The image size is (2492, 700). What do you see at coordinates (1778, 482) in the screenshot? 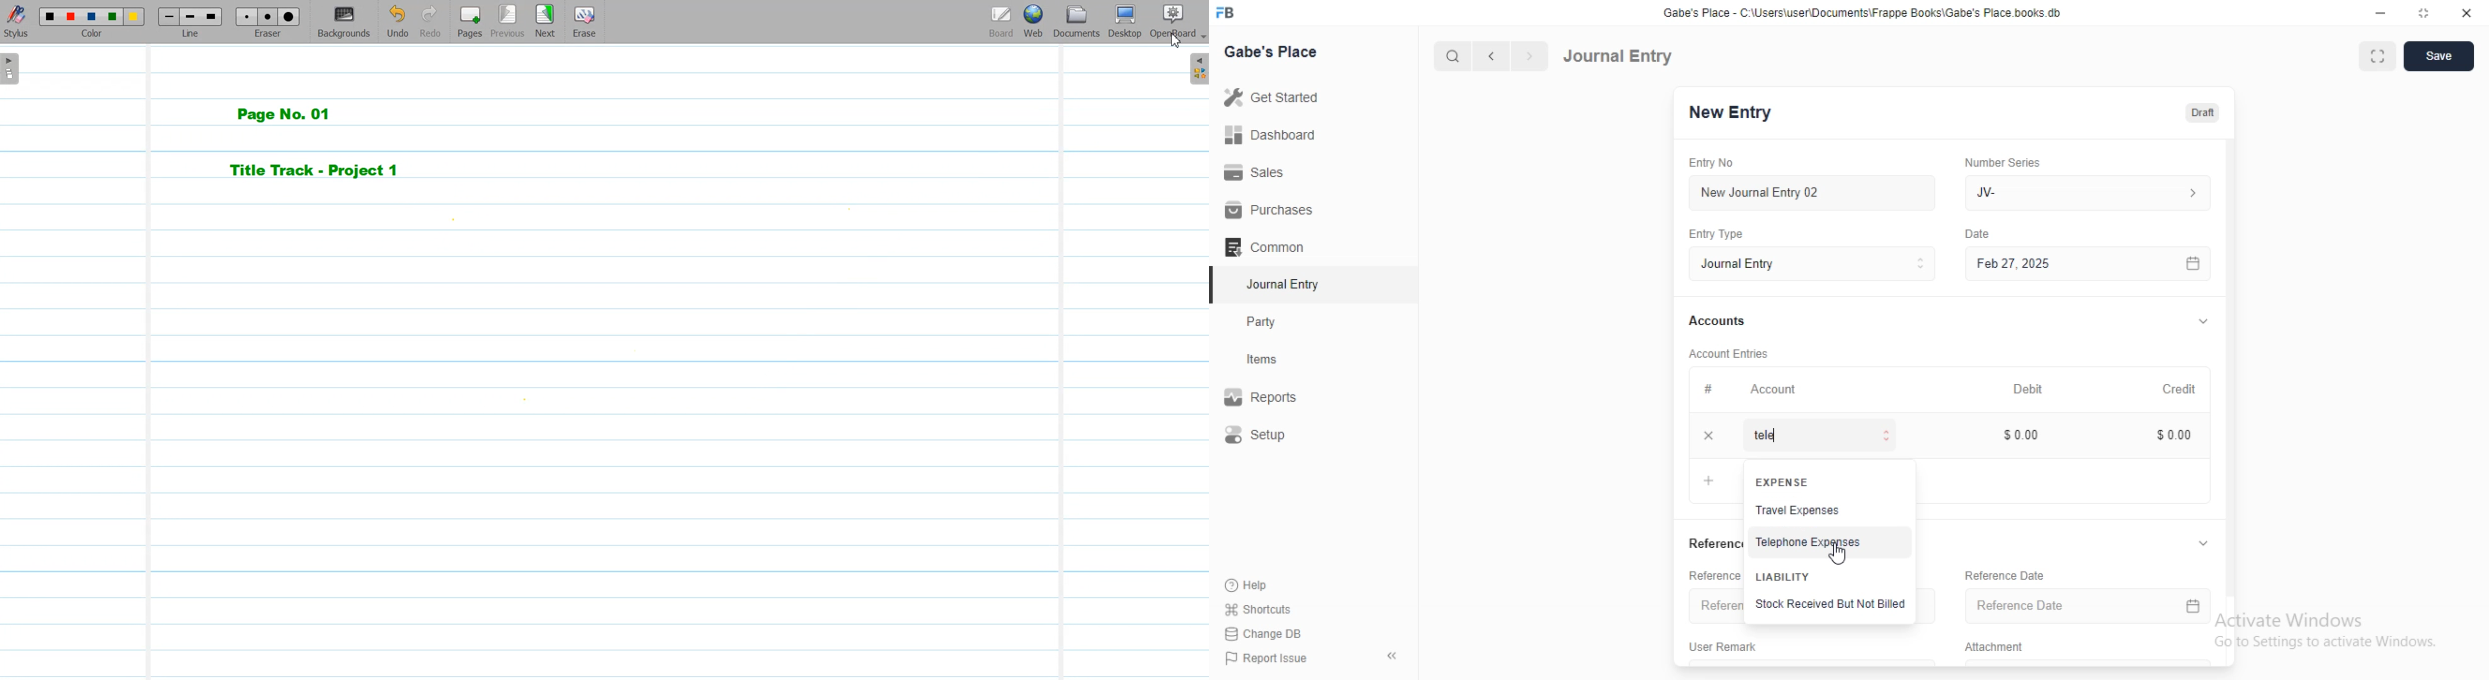
I see `Expenses` at bounding box center [1778, 482].